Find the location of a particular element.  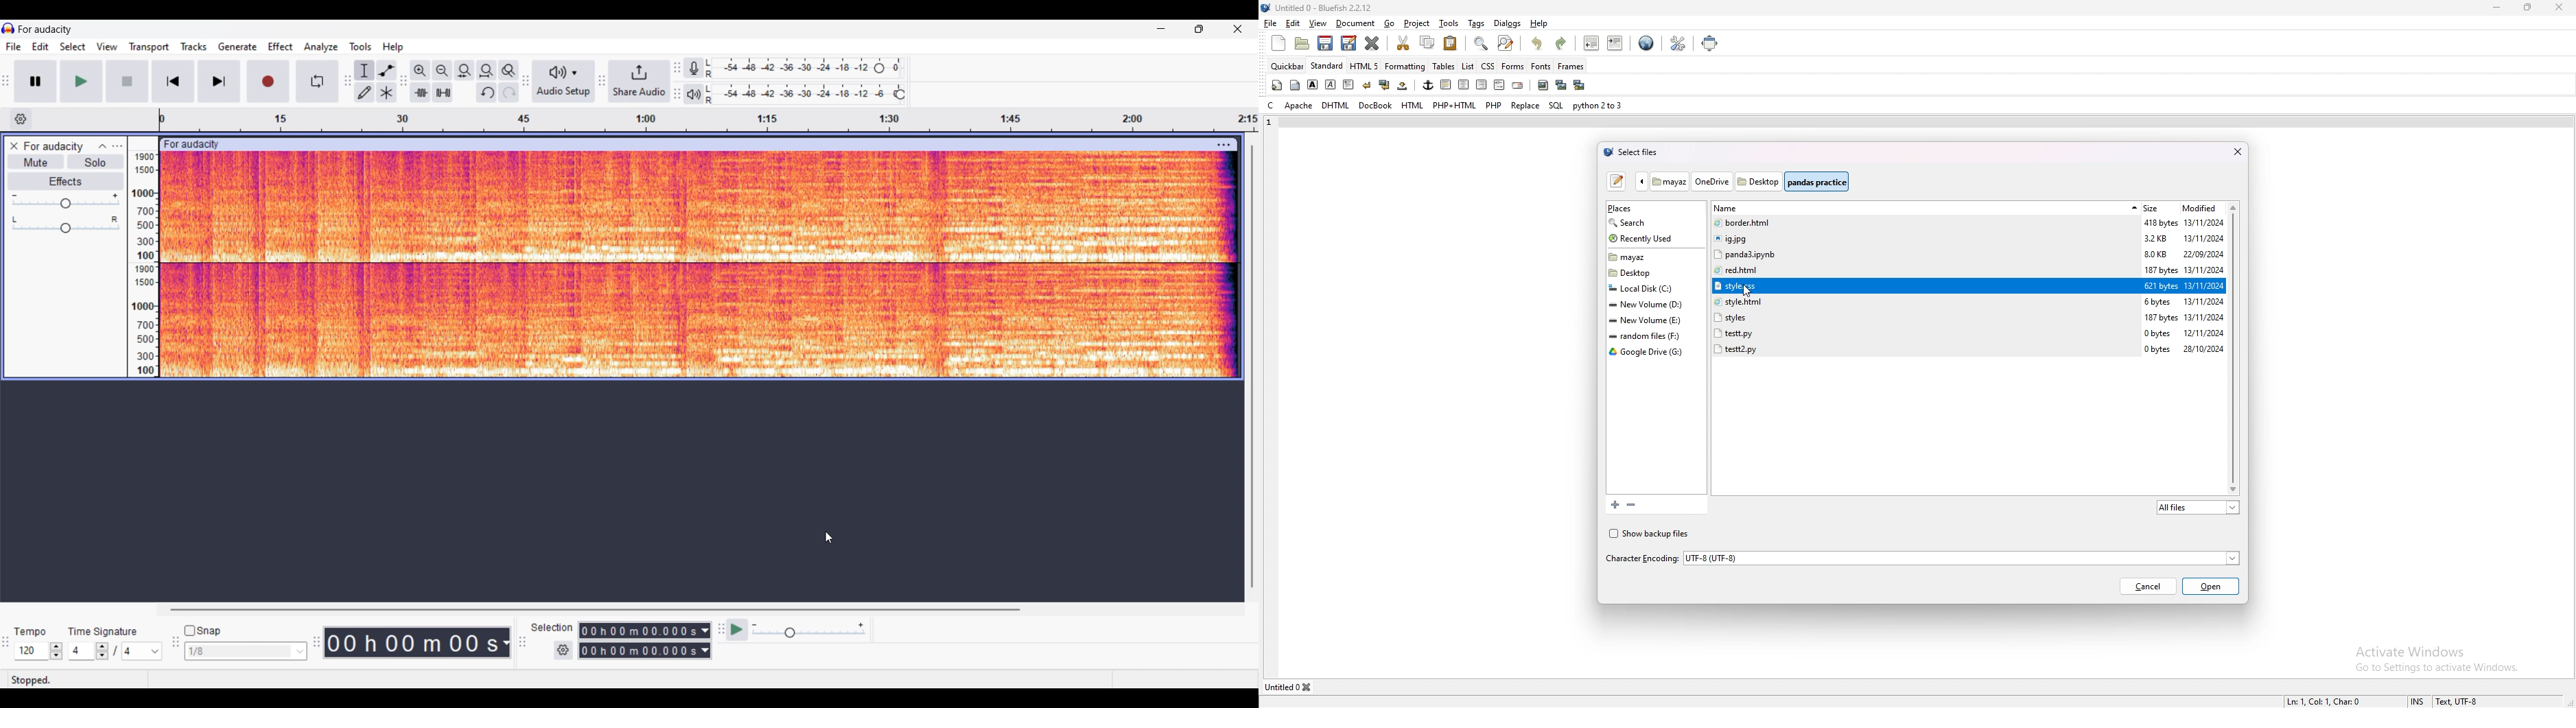

Collapse is located at coordinates (102, 146).